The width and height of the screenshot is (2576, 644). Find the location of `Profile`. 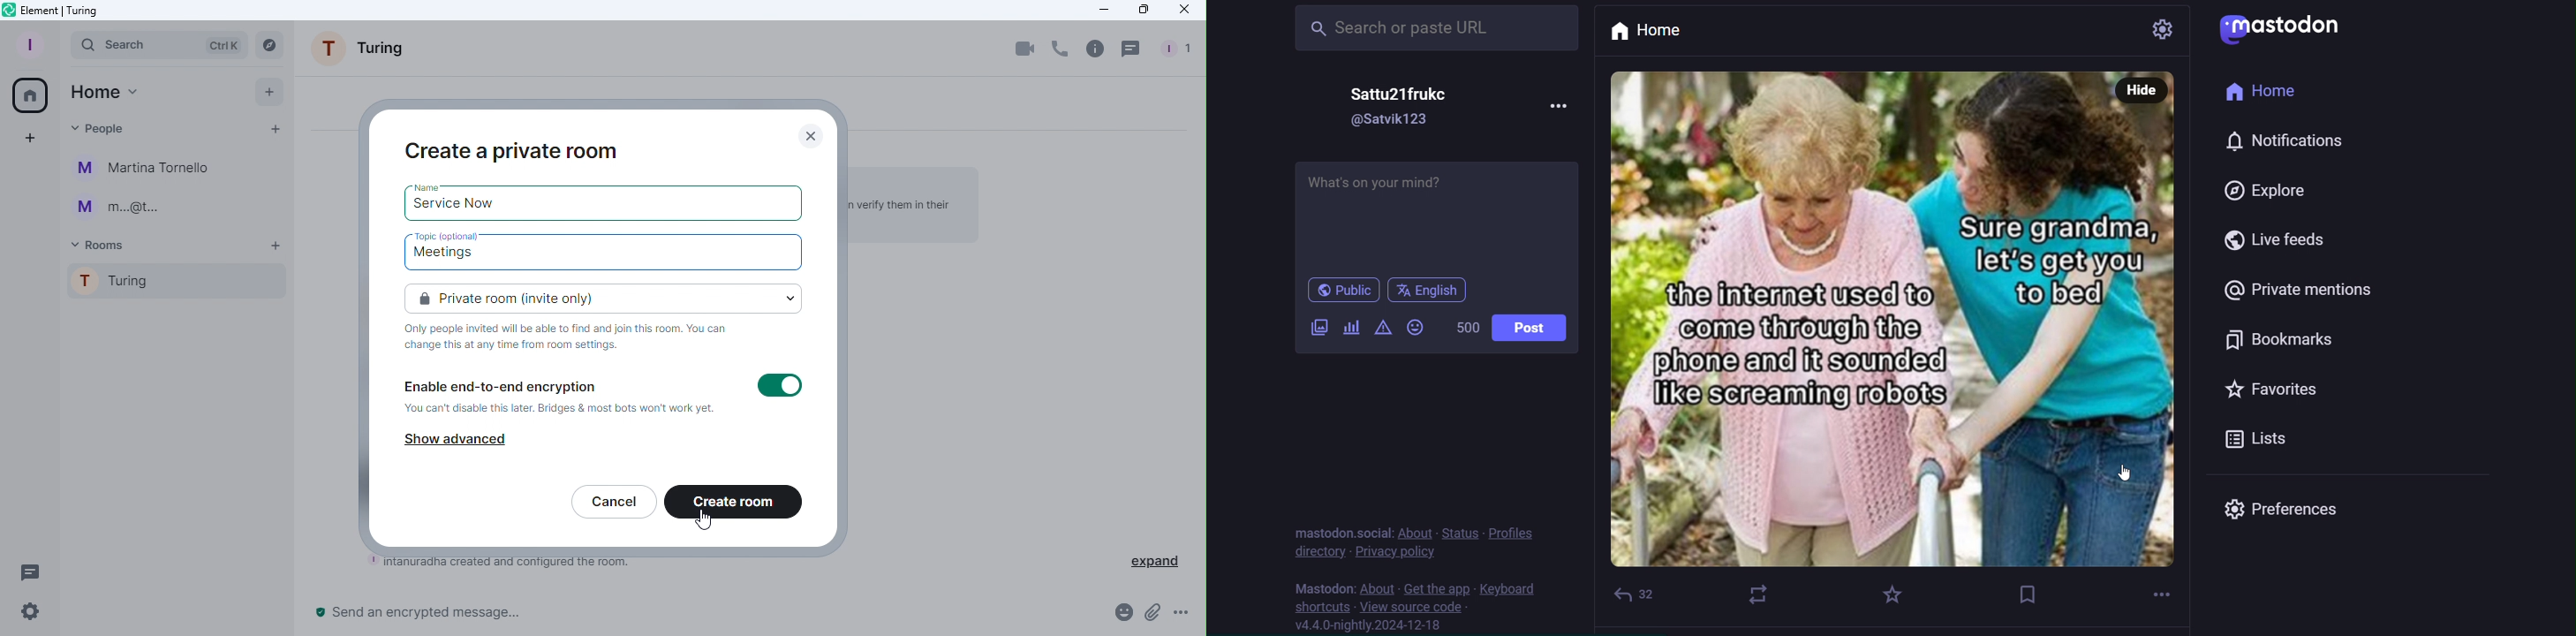

Profile is located at coordinates (26, 43).